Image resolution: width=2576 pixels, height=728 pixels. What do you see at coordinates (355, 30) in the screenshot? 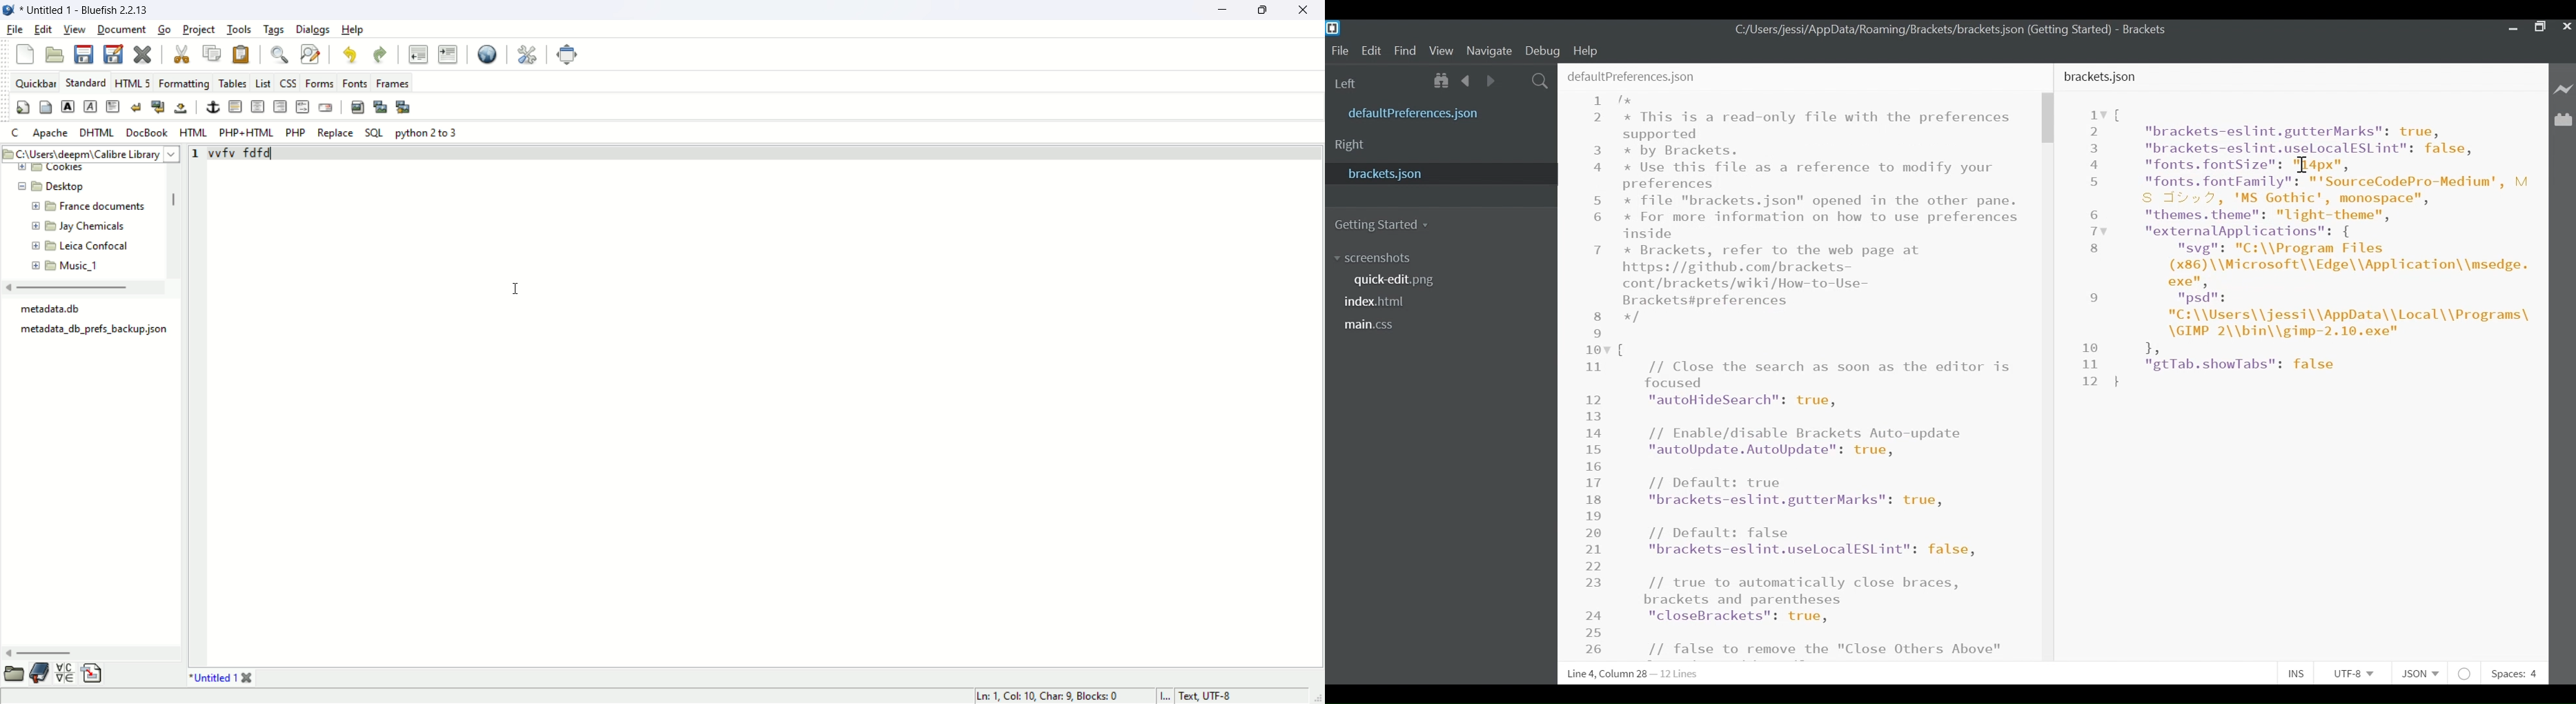
I see `help` at bounding box center [355, 30].